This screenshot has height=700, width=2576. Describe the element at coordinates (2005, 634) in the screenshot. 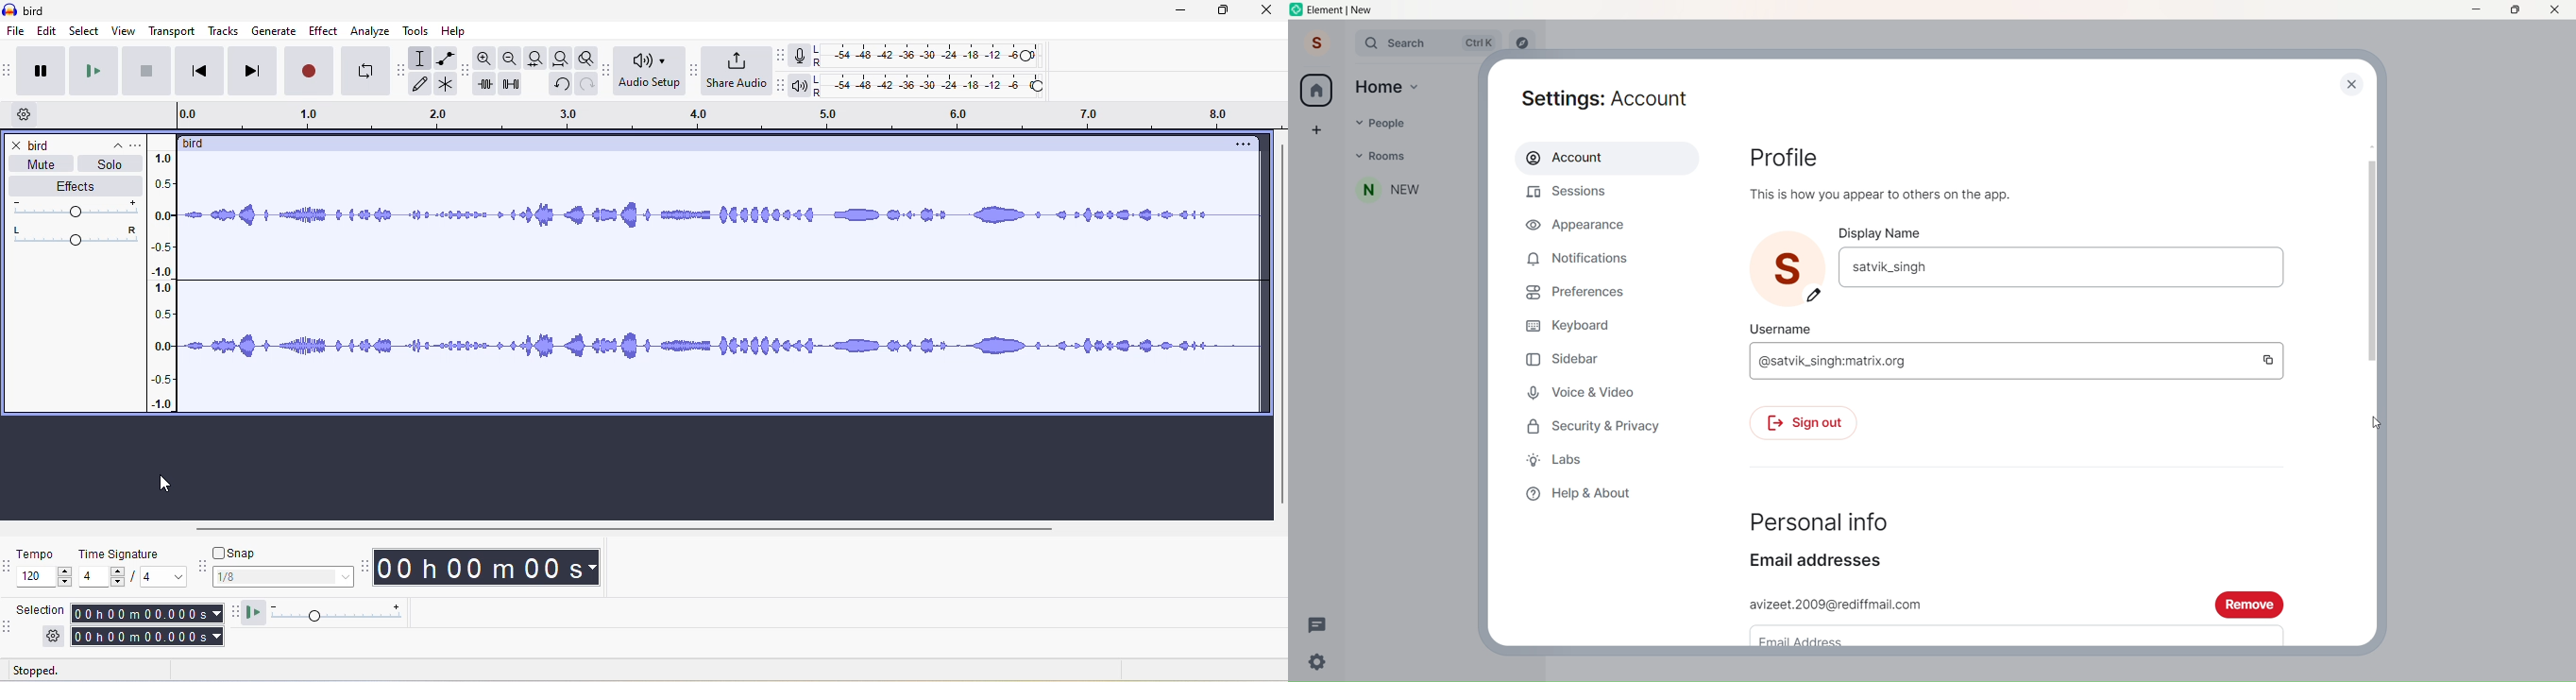

I see `Email ID place` at that location.